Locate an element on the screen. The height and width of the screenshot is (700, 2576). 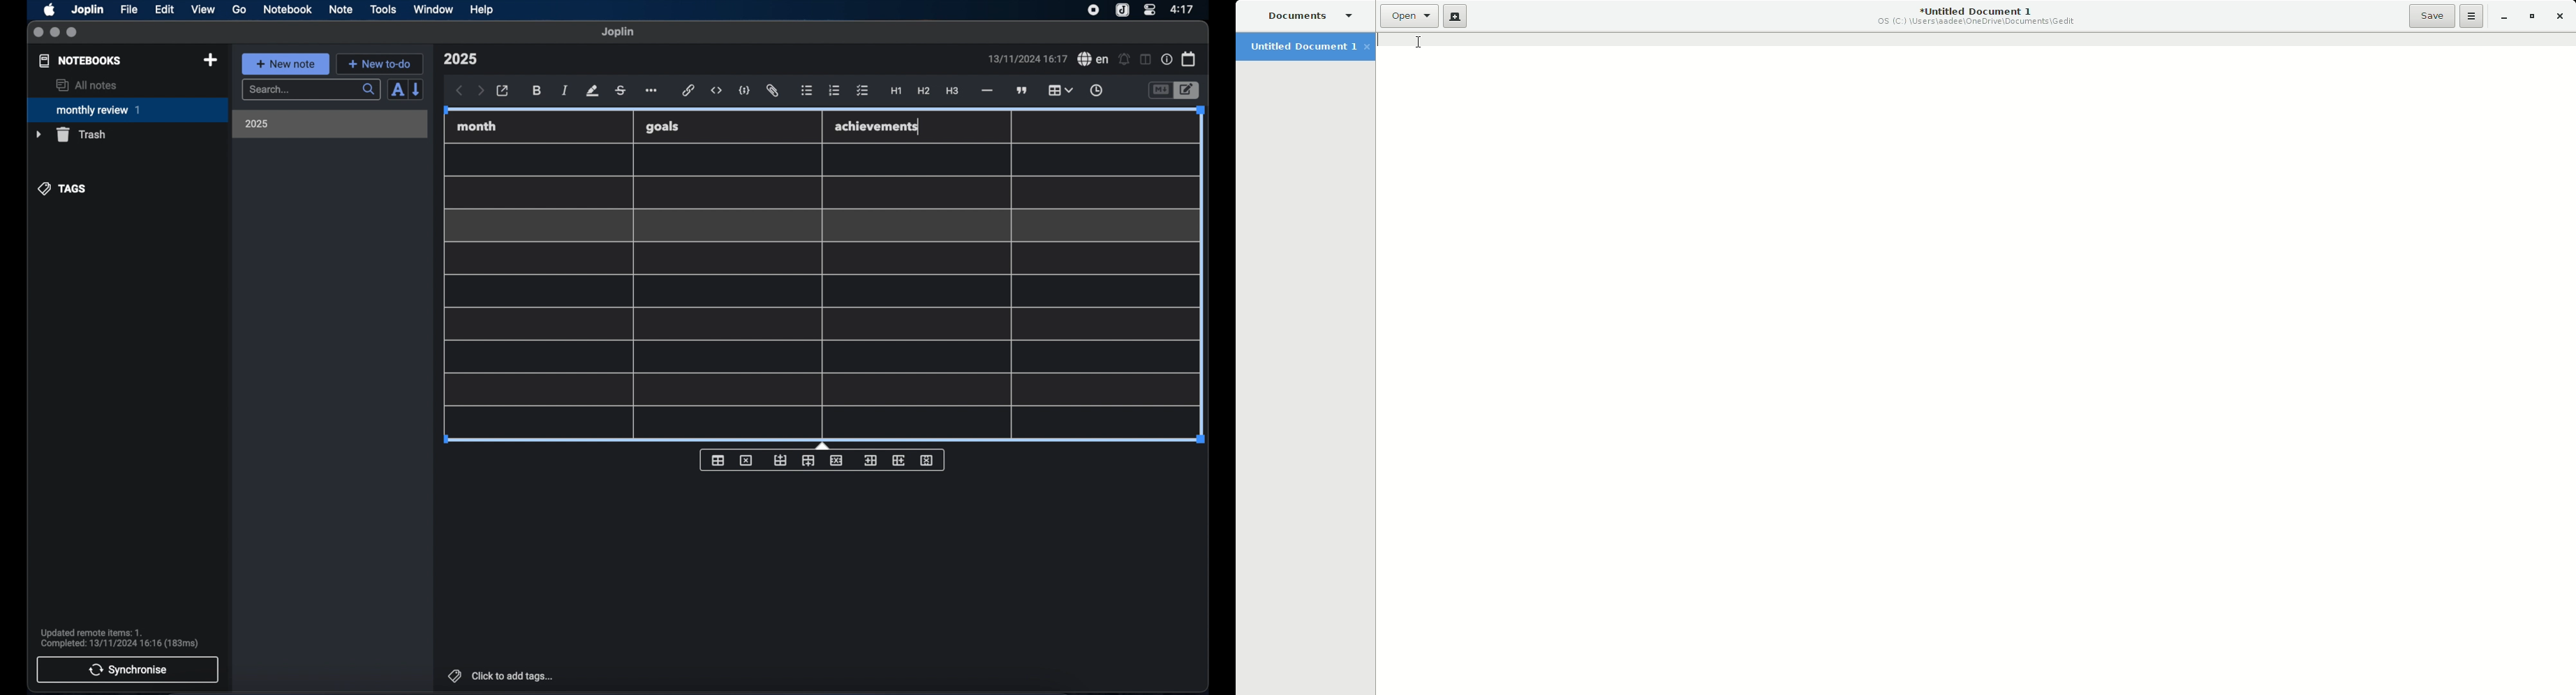
notebooks is located at coordinates (80, 60).